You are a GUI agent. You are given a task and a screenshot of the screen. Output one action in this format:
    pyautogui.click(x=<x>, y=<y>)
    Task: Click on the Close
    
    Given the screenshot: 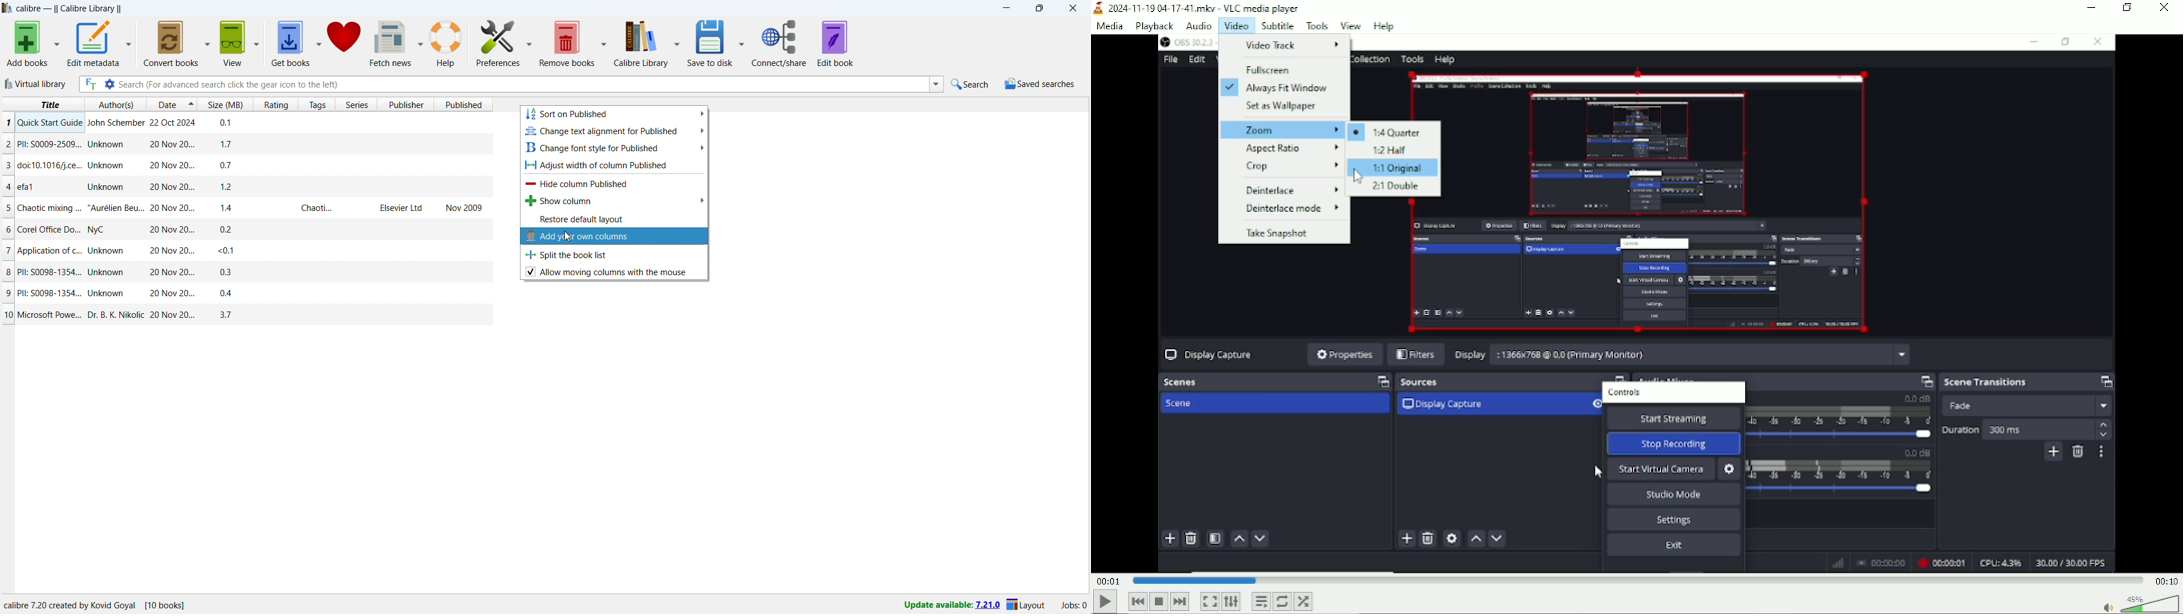 What is the action you would take?
    pyautogui.click(x=2163, y=10)
    